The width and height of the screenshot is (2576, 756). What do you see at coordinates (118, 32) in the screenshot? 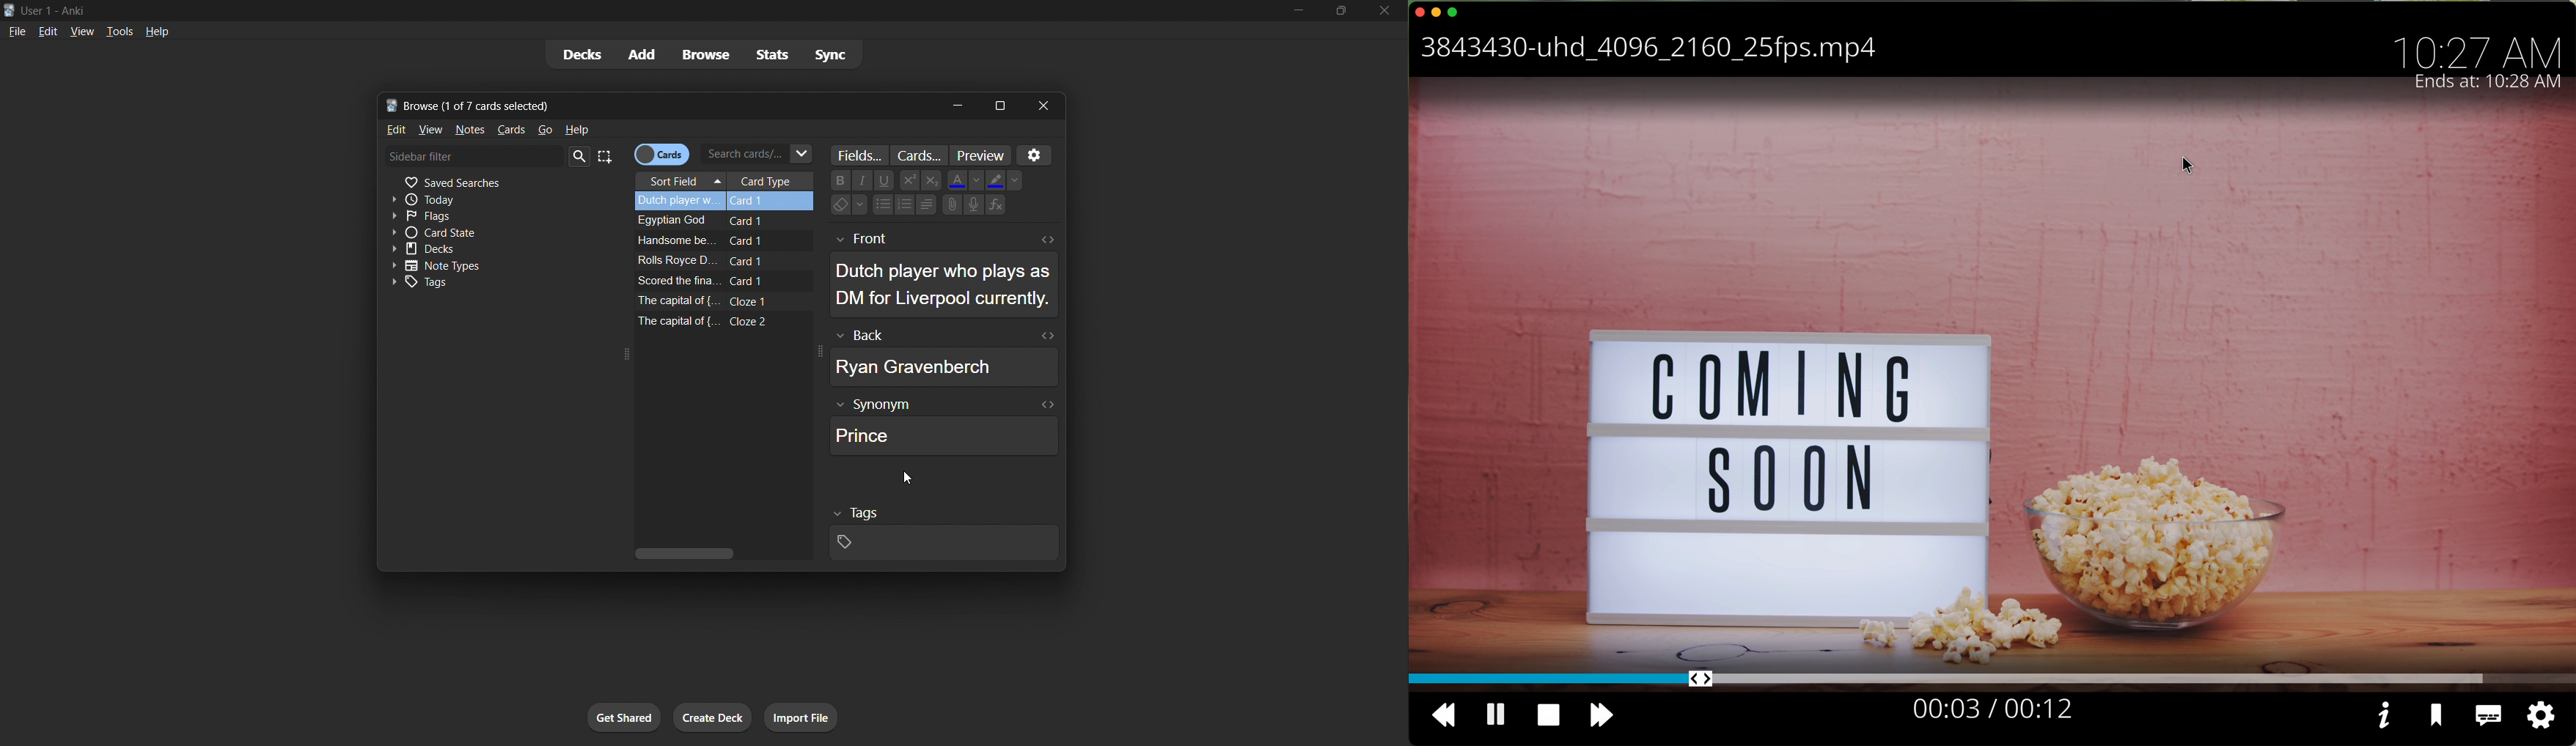
I see `tools` at bounding box center [118, 32].